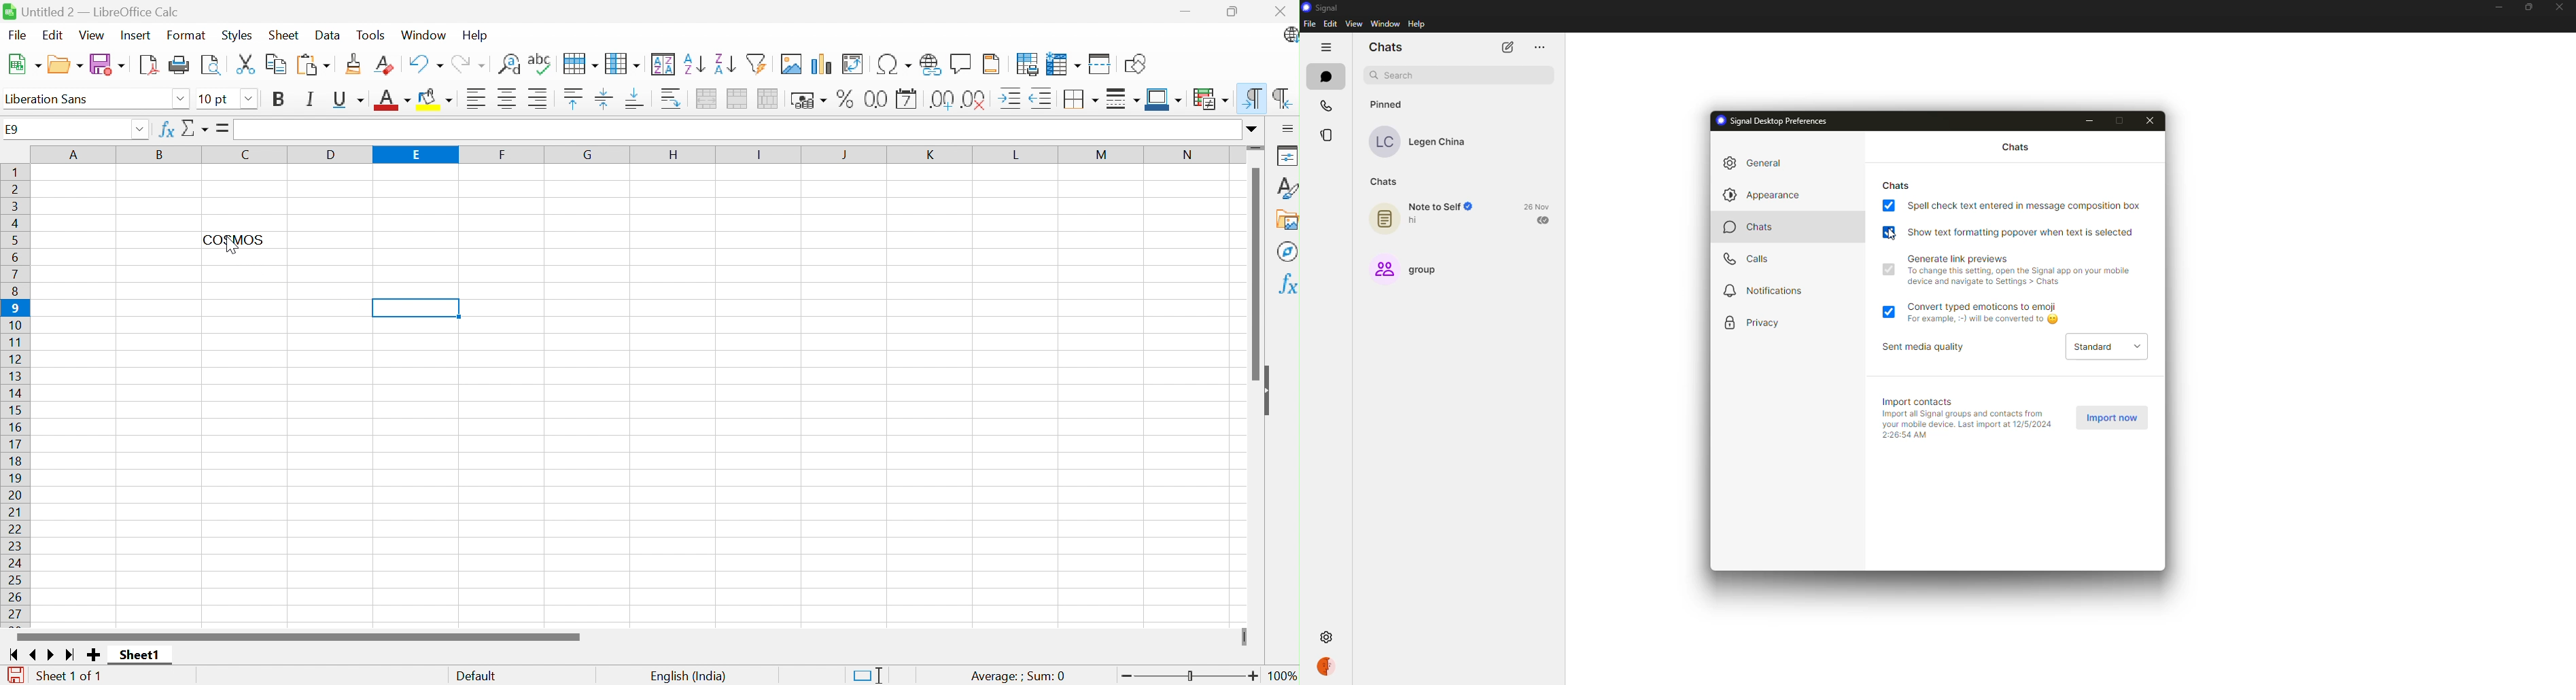  Describe the element at coordinates (1325, 9) in the screenshot. I see `signal` at that location.